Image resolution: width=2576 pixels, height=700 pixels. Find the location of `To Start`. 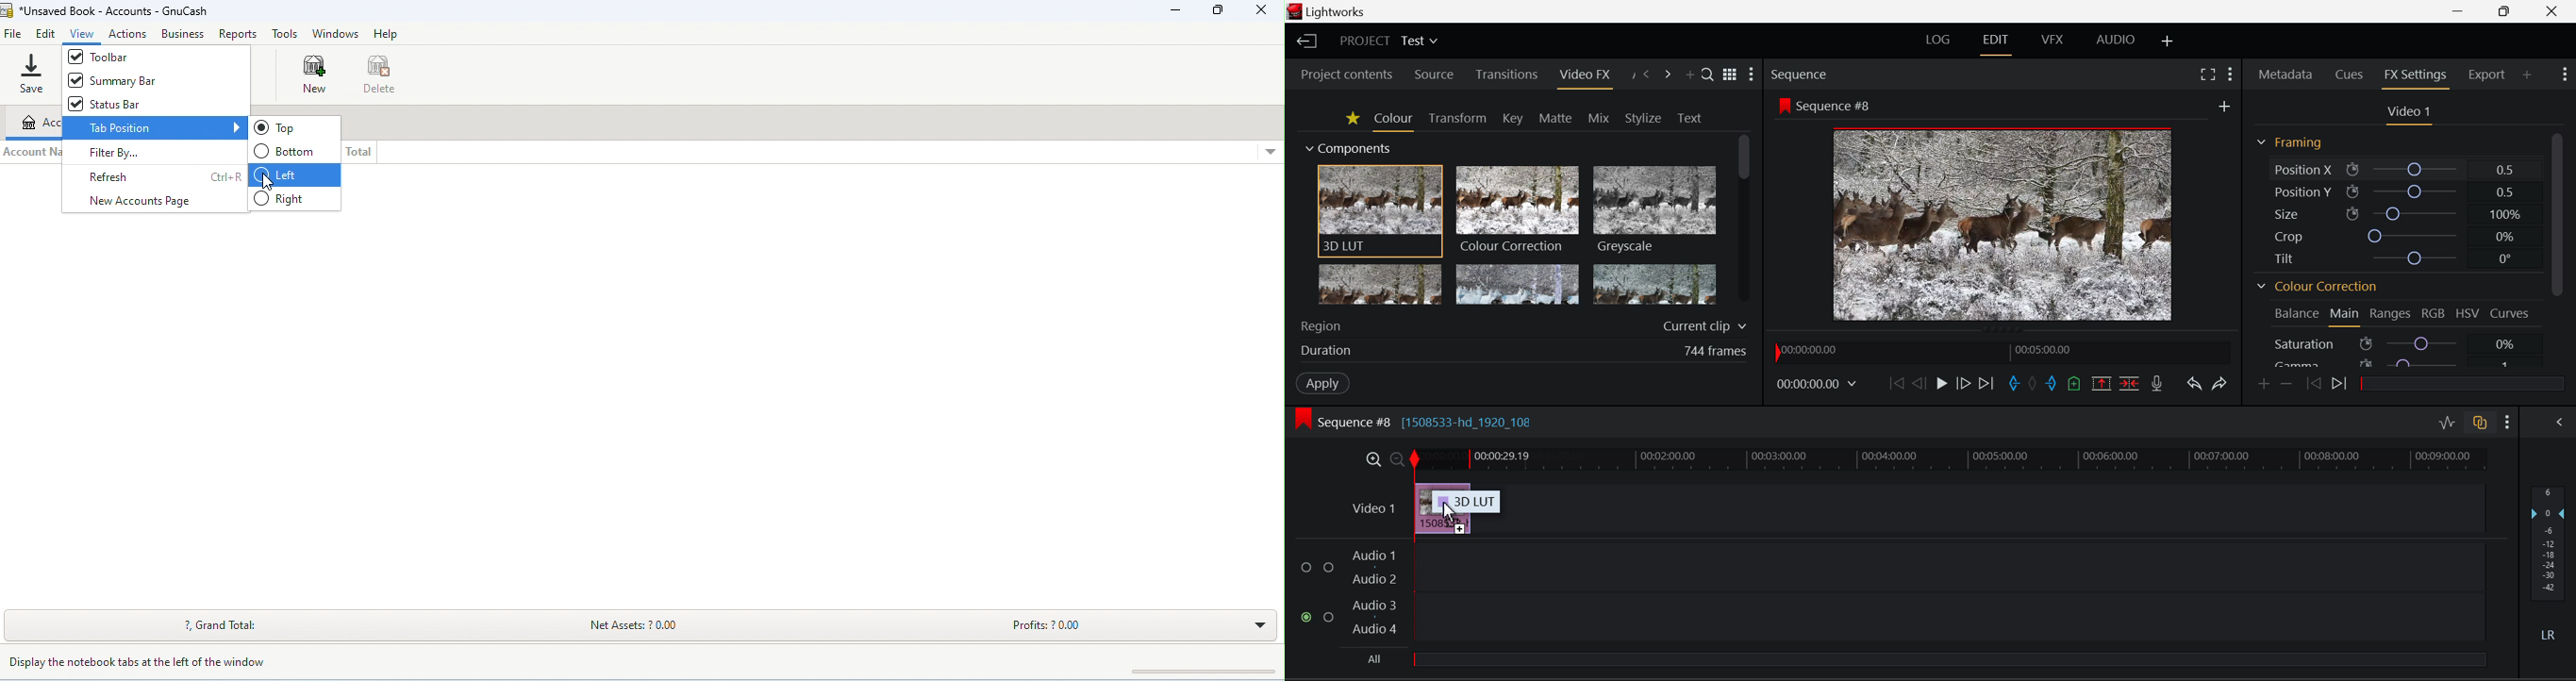

To Start is located at coordinates (1896, 386).